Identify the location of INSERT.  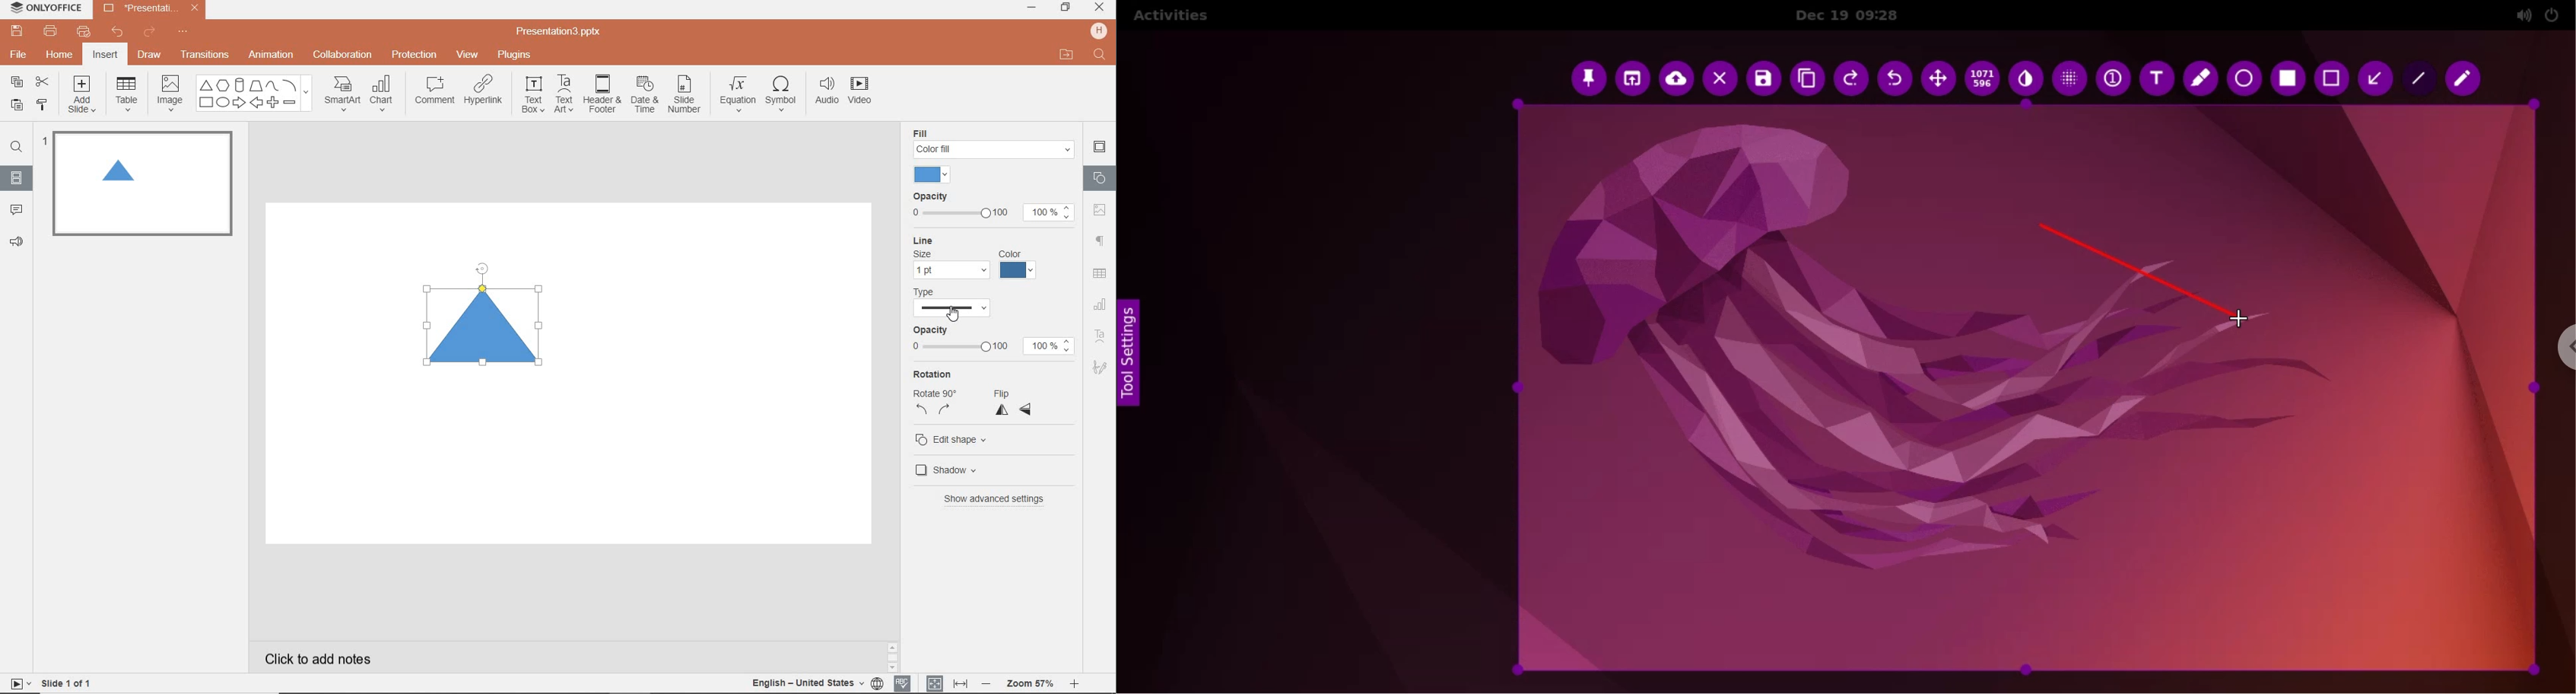
(104, 56).